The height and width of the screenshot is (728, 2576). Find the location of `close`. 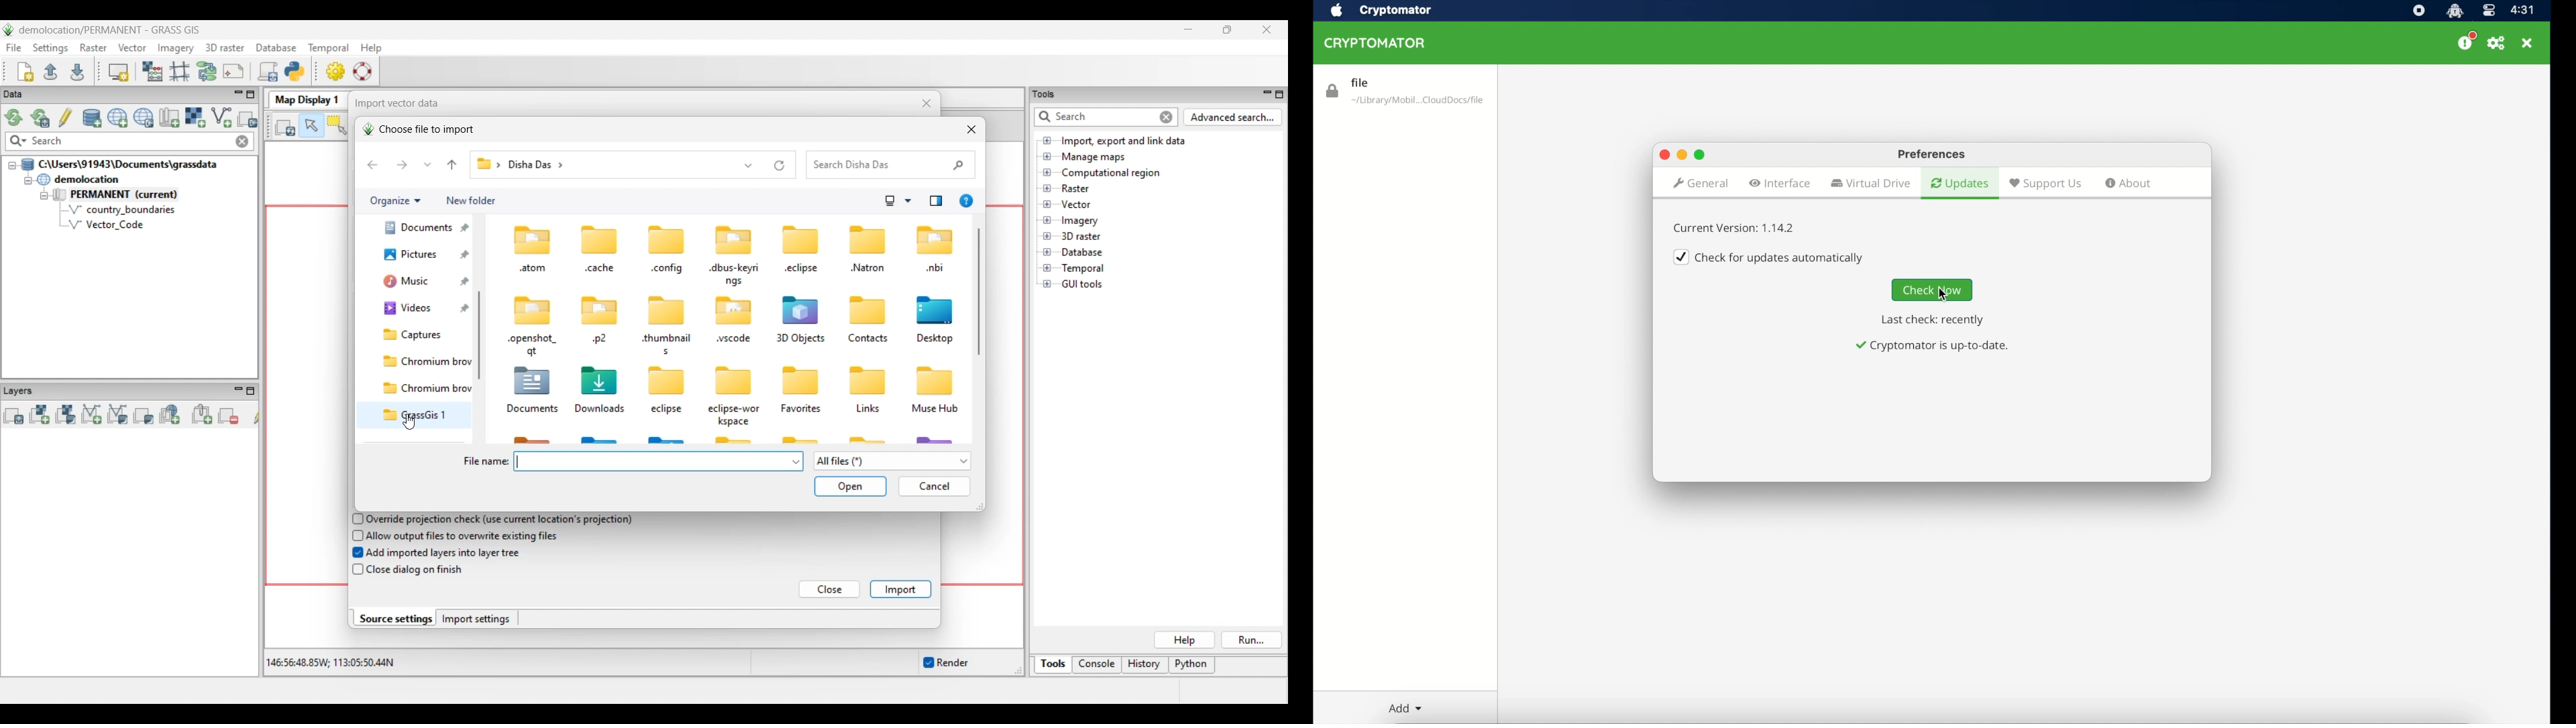

close is located at coordinates (2528, 43).